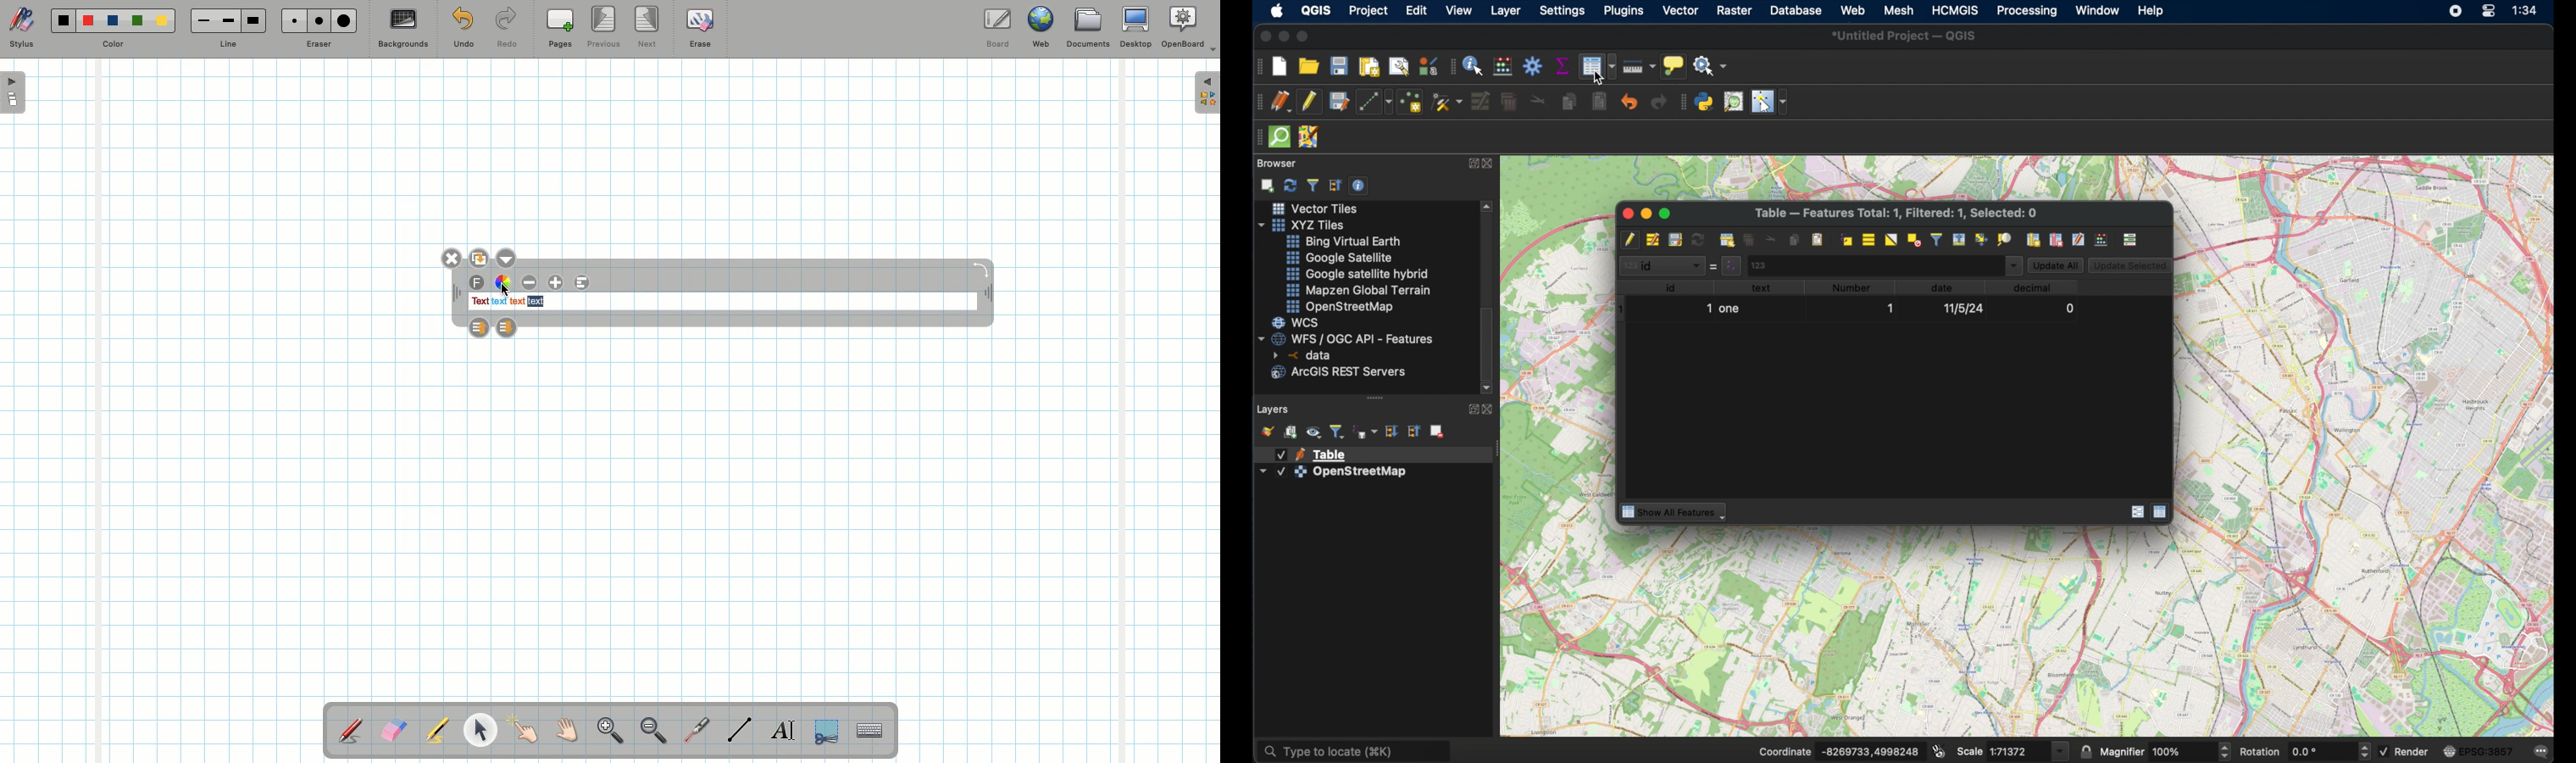  I want to click on deselect all features from layer, so click(1914, 241).